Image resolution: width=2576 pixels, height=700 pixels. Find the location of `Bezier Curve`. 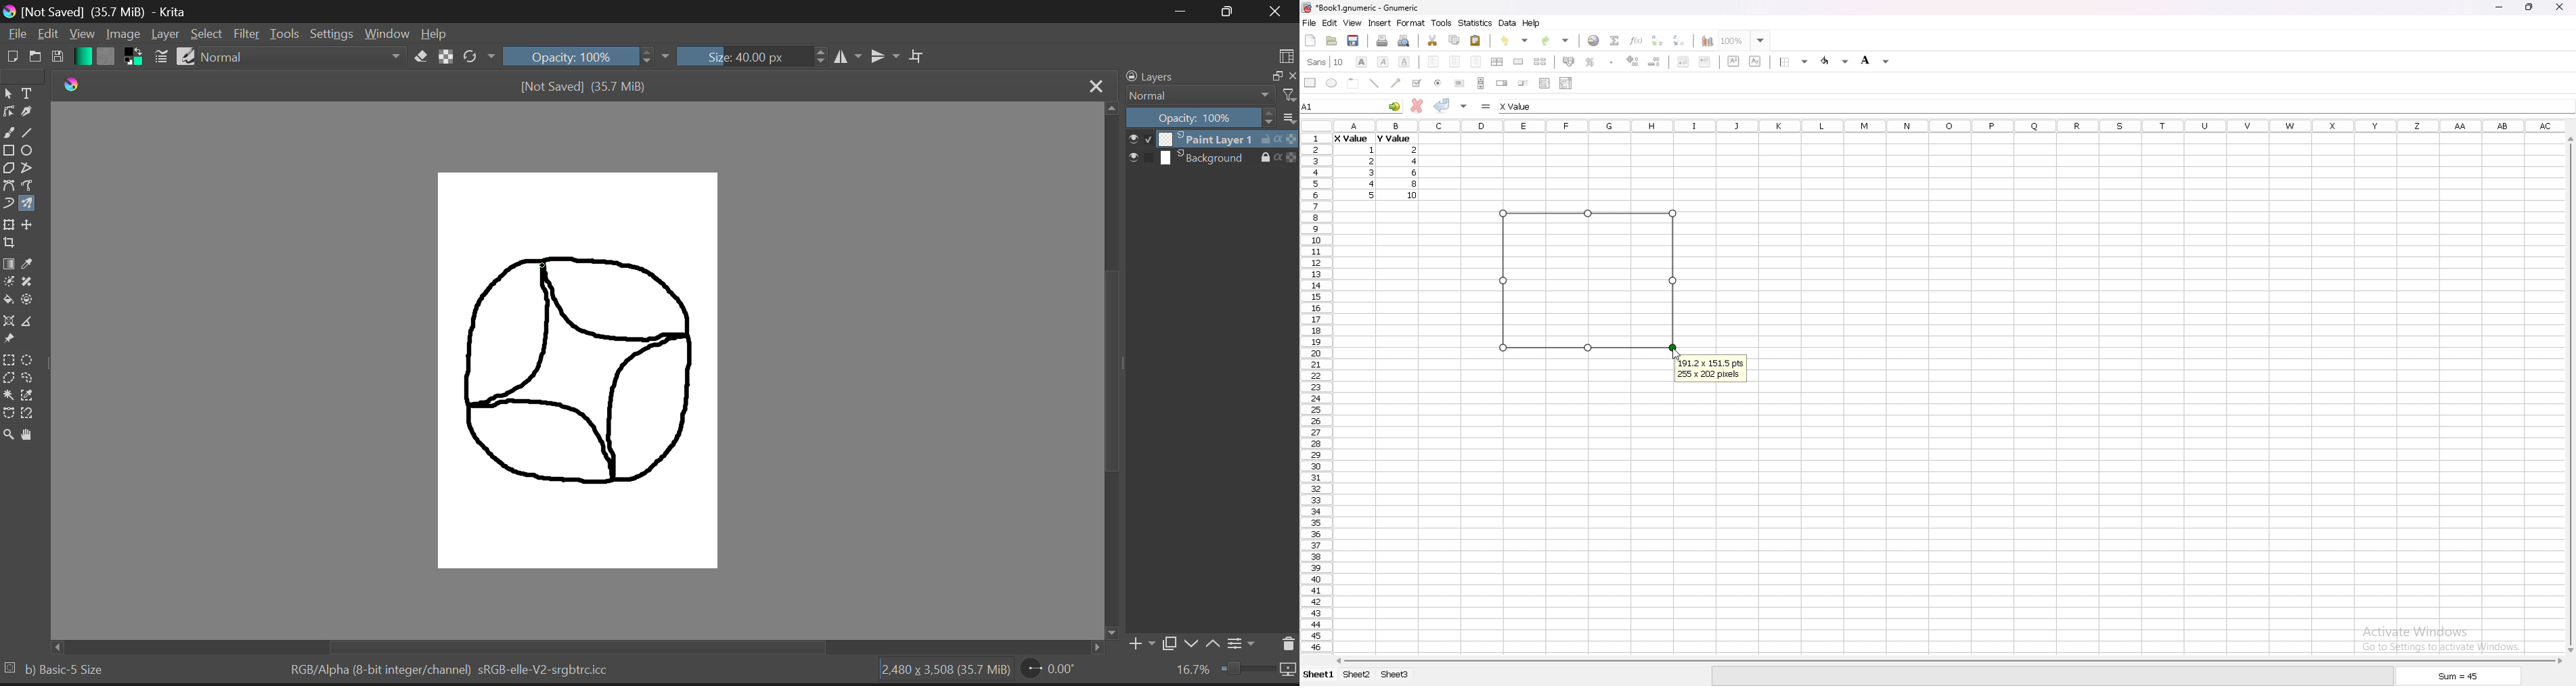

Bezier Curve is located at coordinates (9, 185).